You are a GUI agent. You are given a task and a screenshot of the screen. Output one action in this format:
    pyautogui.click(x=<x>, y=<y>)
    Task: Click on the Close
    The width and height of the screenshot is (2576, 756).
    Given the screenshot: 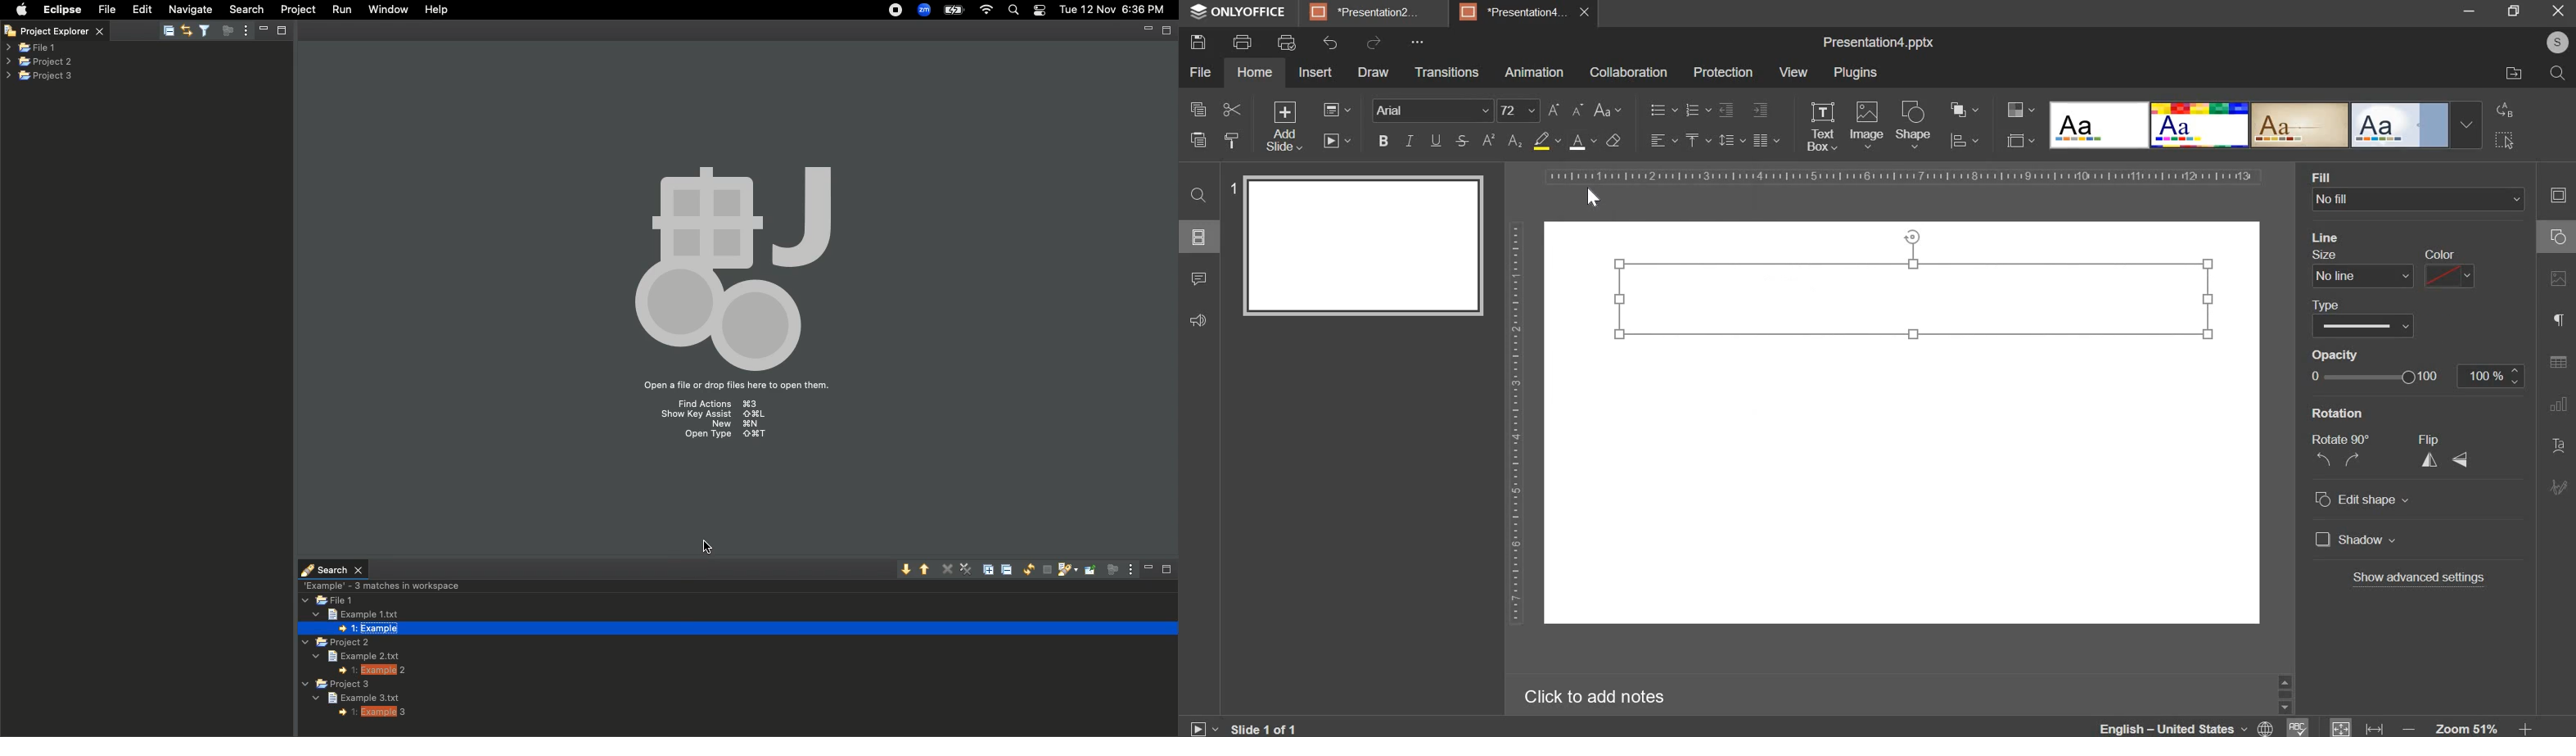 What is the action you would take?
    pyautogui.click(x=2559, y=12)
    